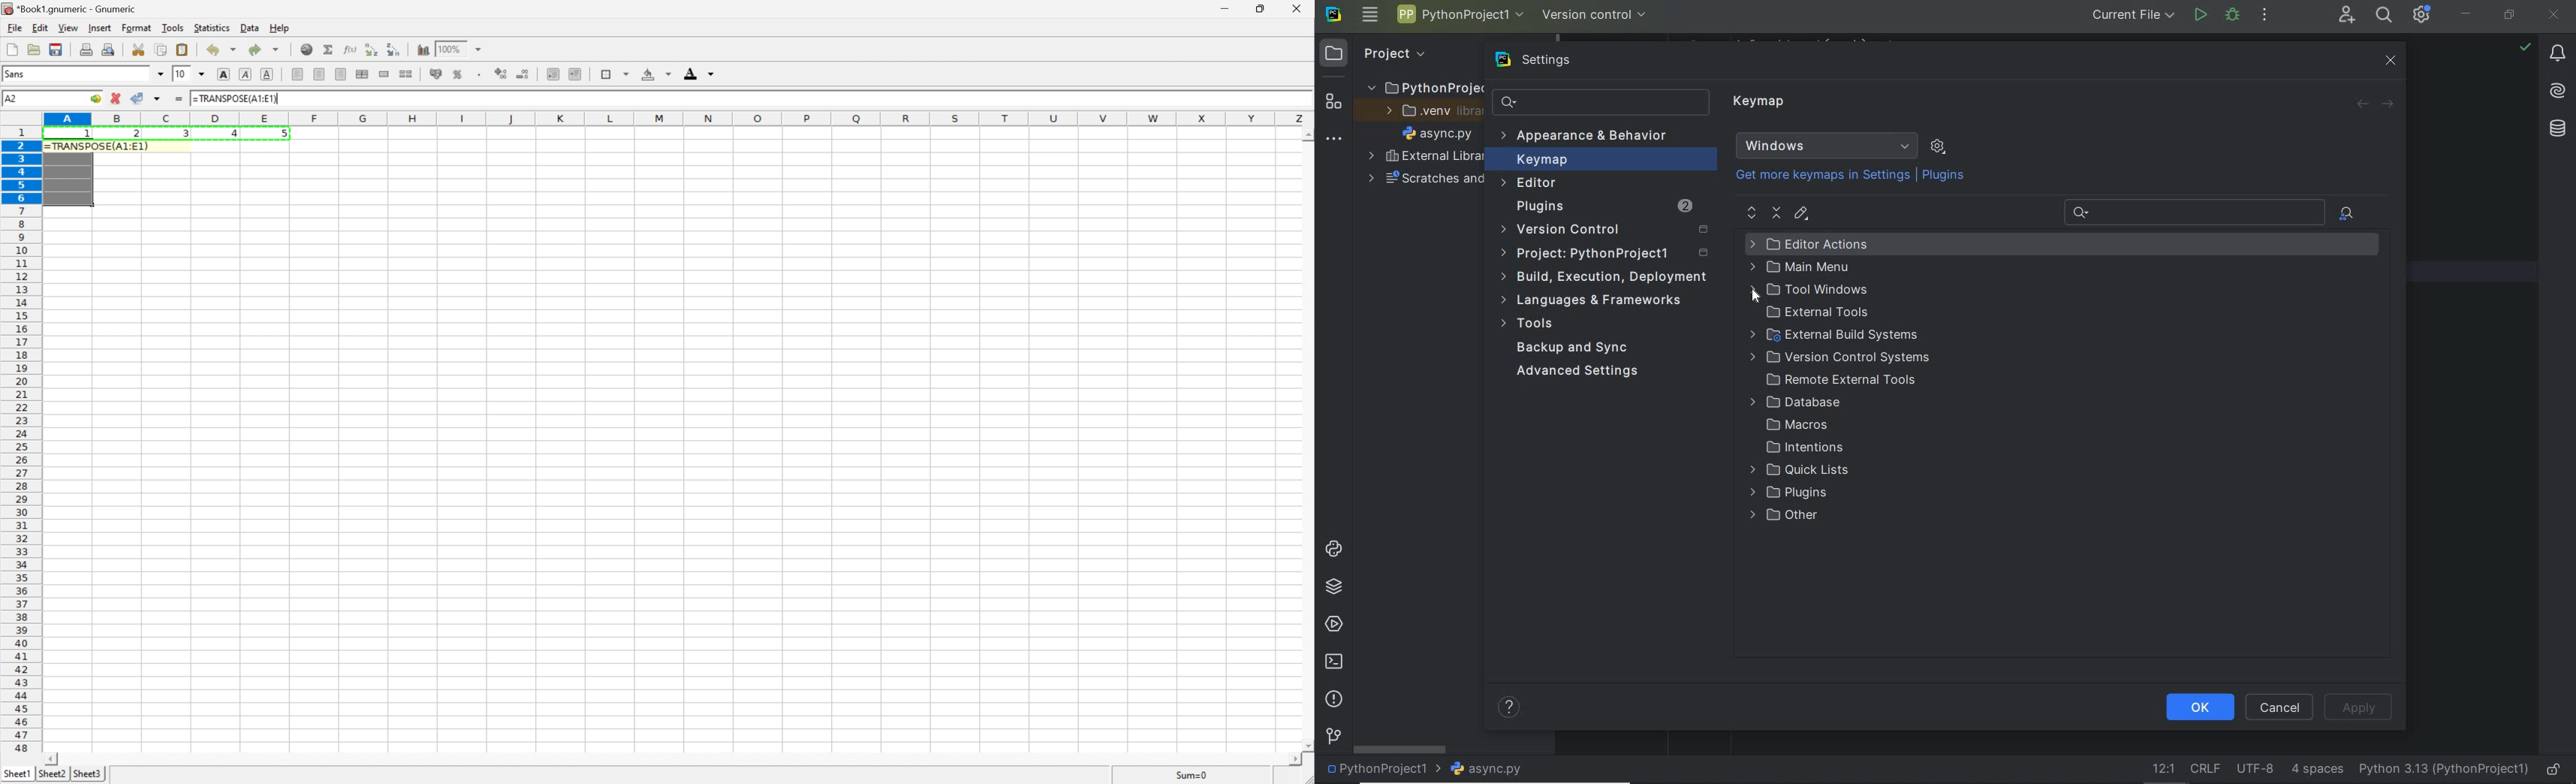 This screenshot has height=784, width=2576. Describe the element at coordinates (1845, 380) in the screenshot. I see `Remote External Tools` at that location.